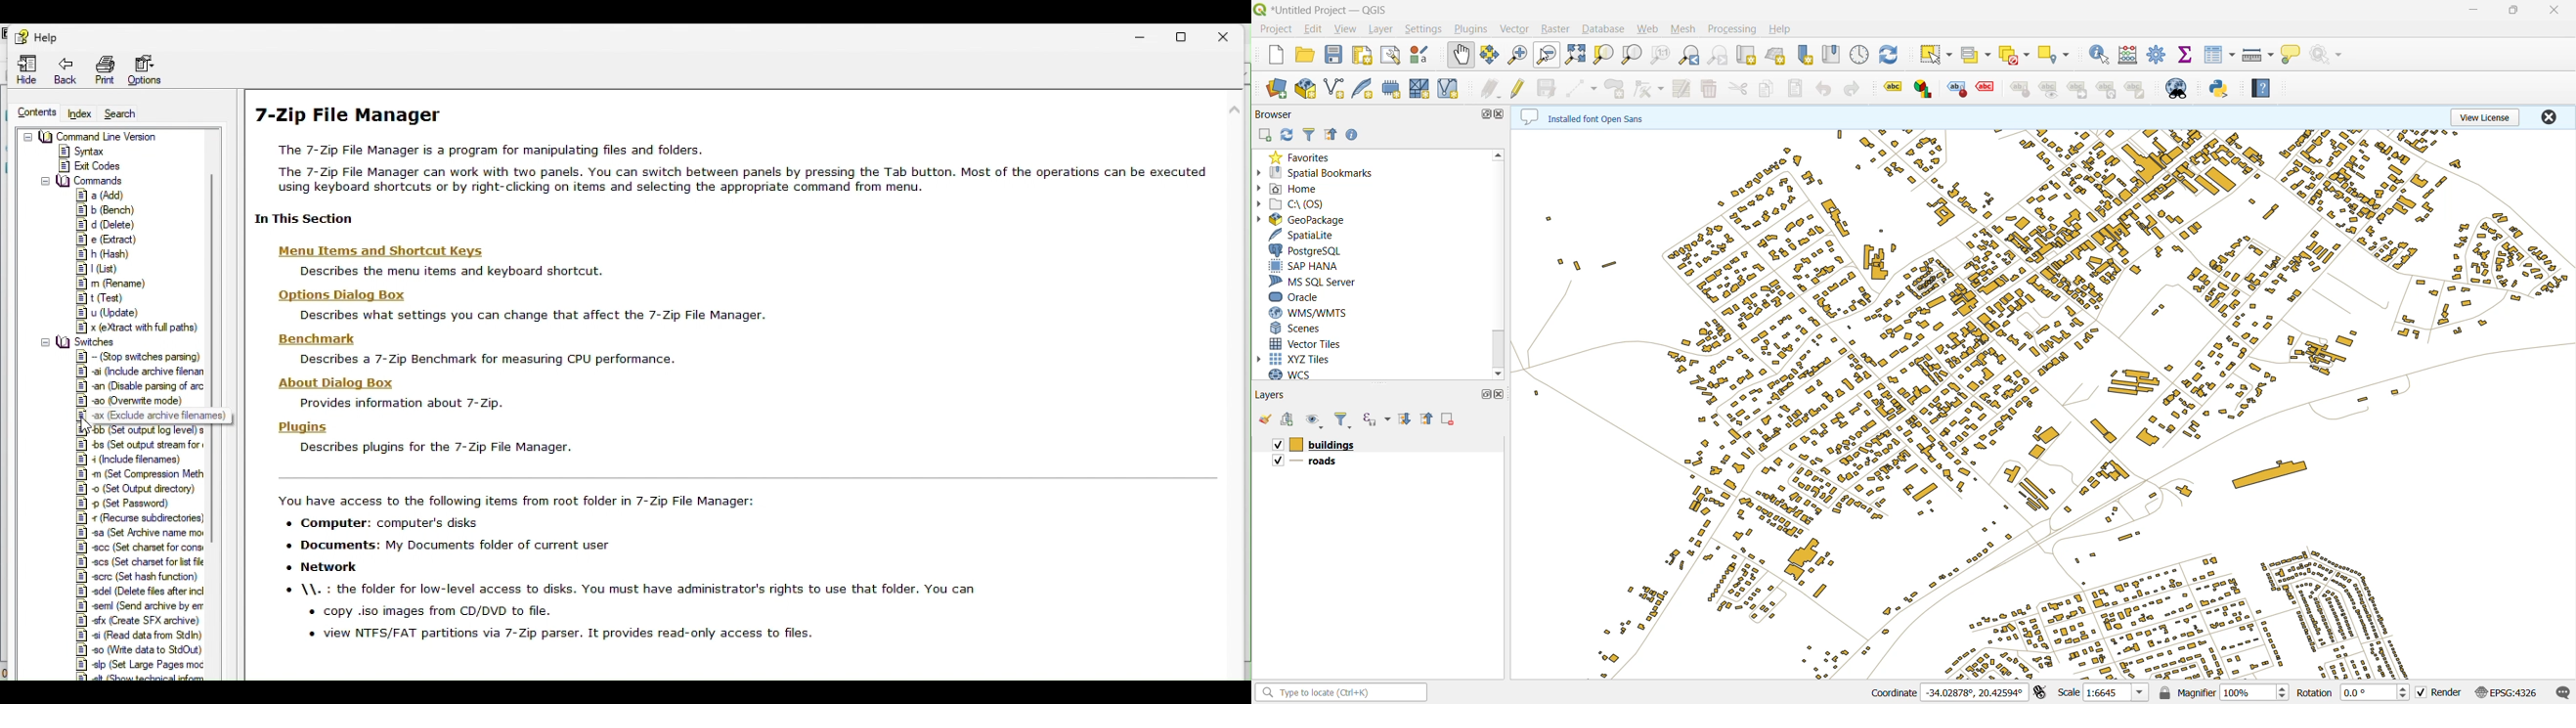 The height and width of the screenshot is (728, 2576). What do you see at coordinates (1291, 376) in the screenshot?
I see `wcs` at bounding box center [1291, 376].